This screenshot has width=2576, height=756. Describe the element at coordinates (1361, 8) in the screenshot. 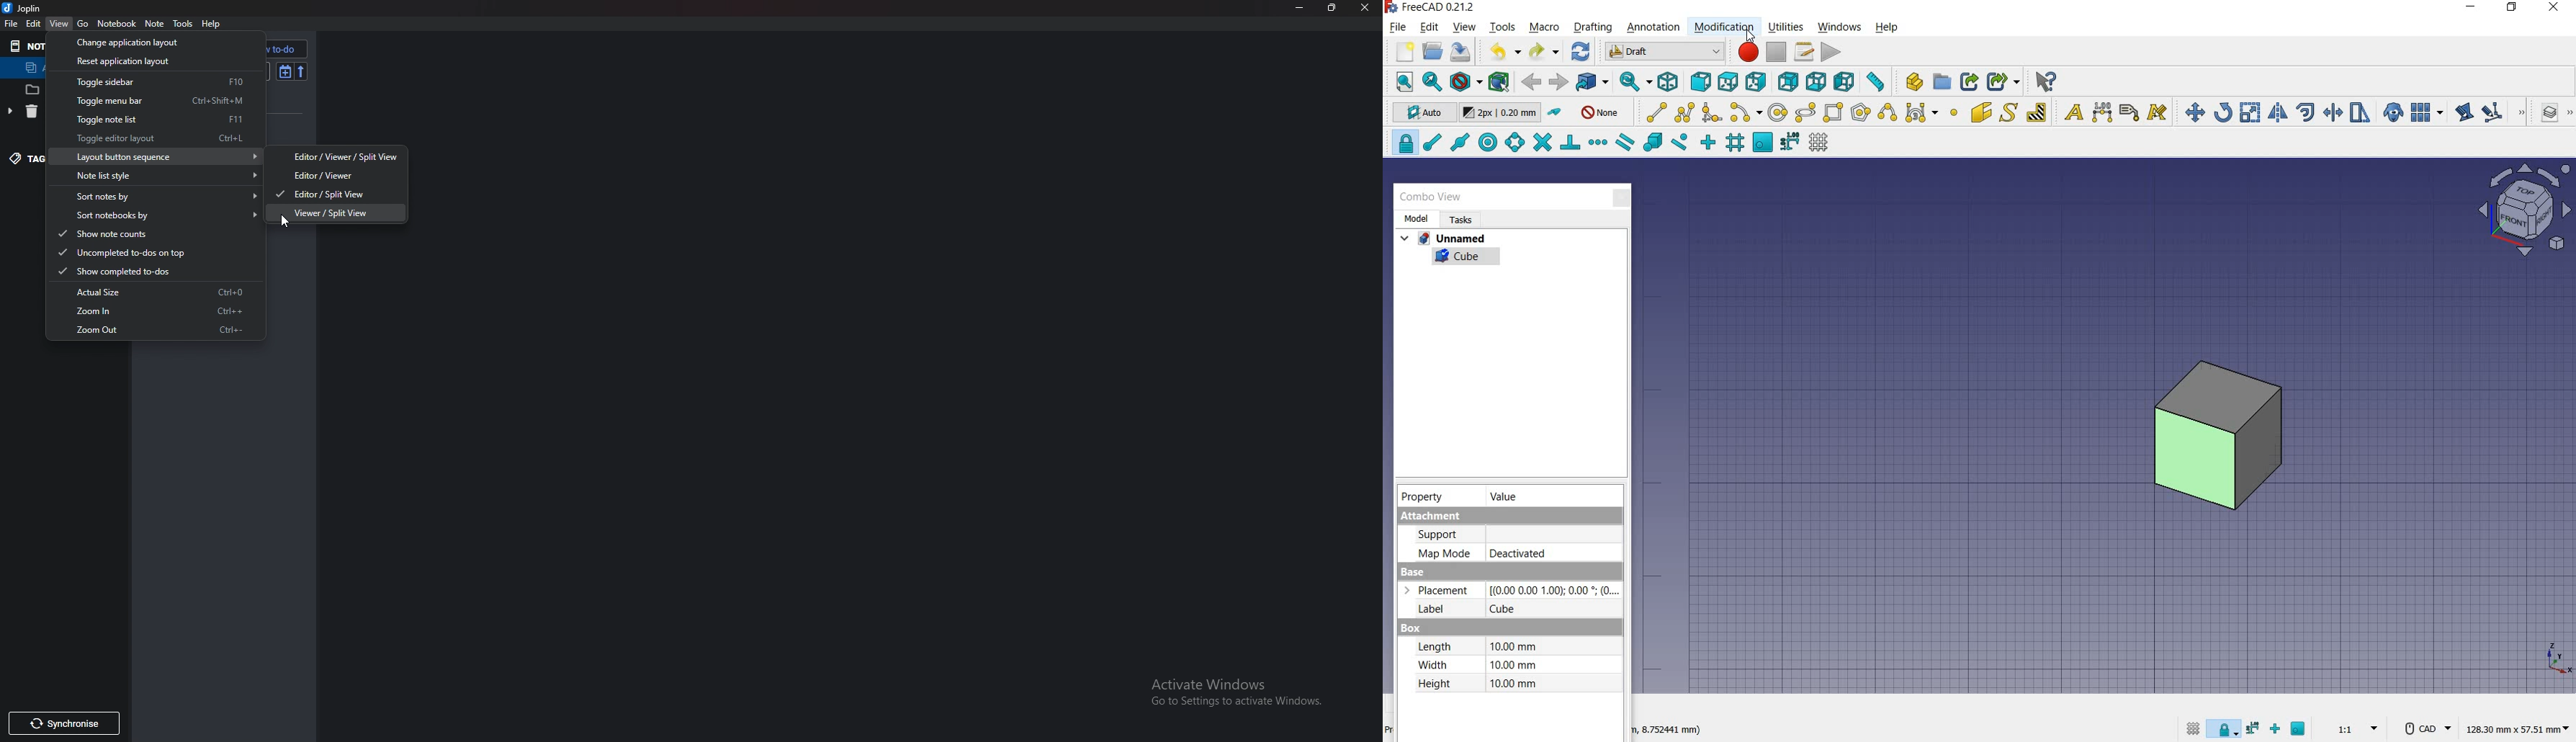

I see `Close` at that location.